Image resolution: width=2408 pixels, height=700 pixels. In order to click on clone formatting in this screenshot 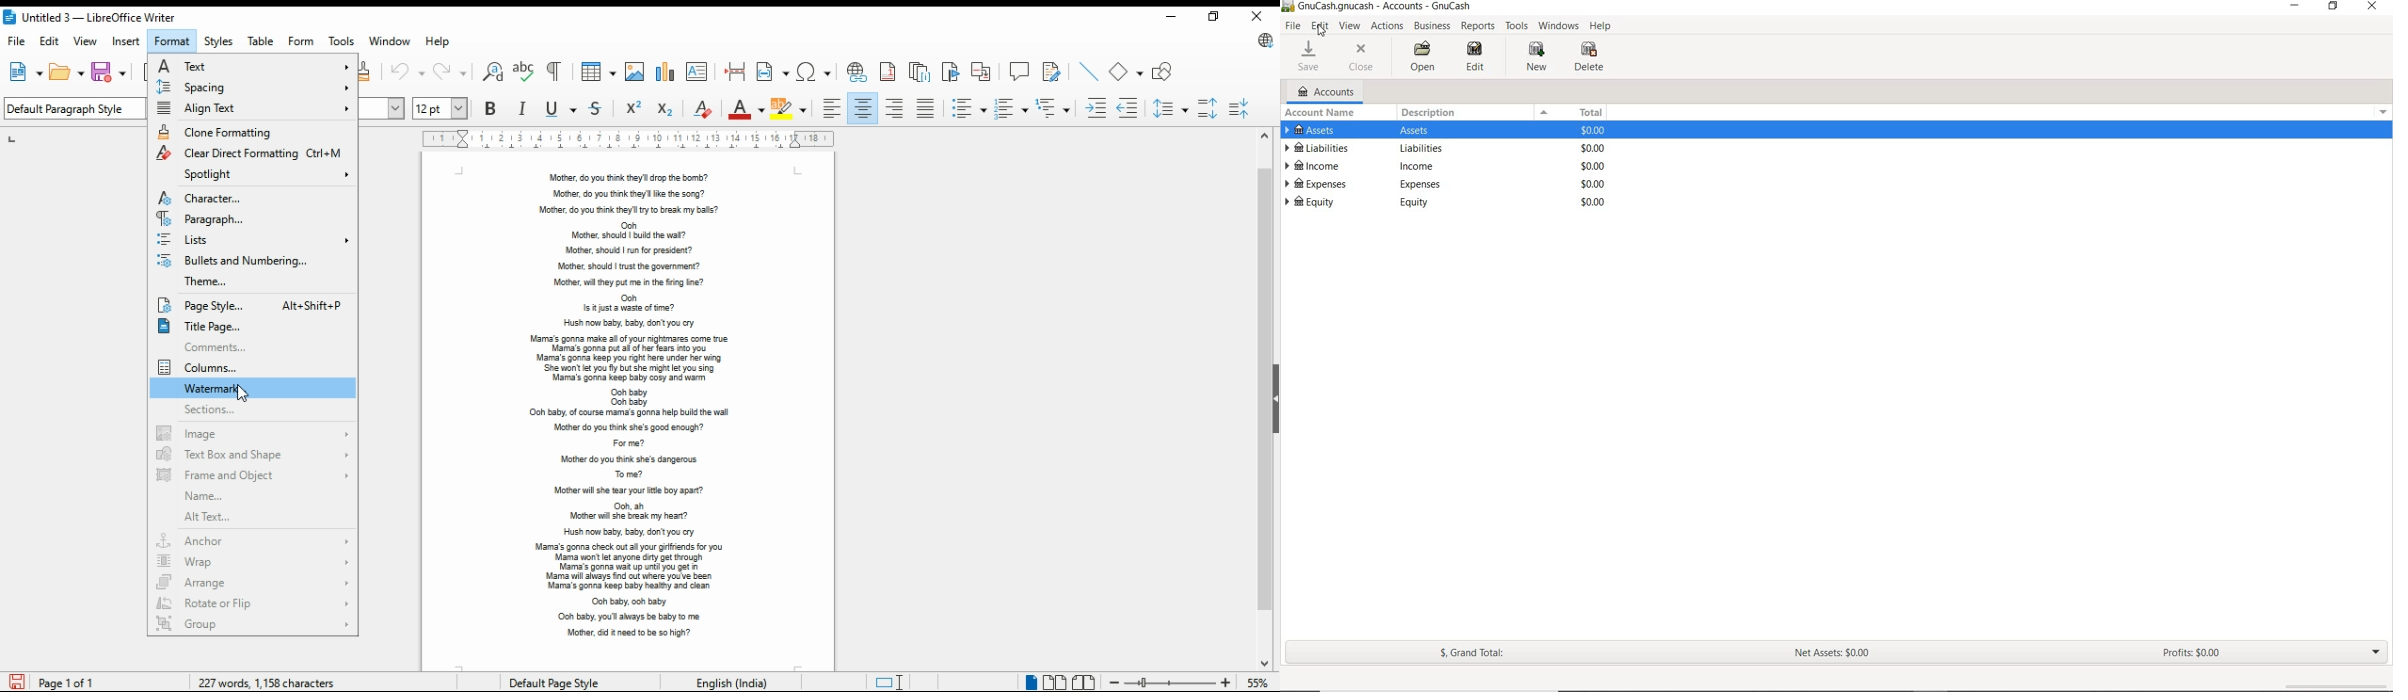, I will do `click(369, 71)`.